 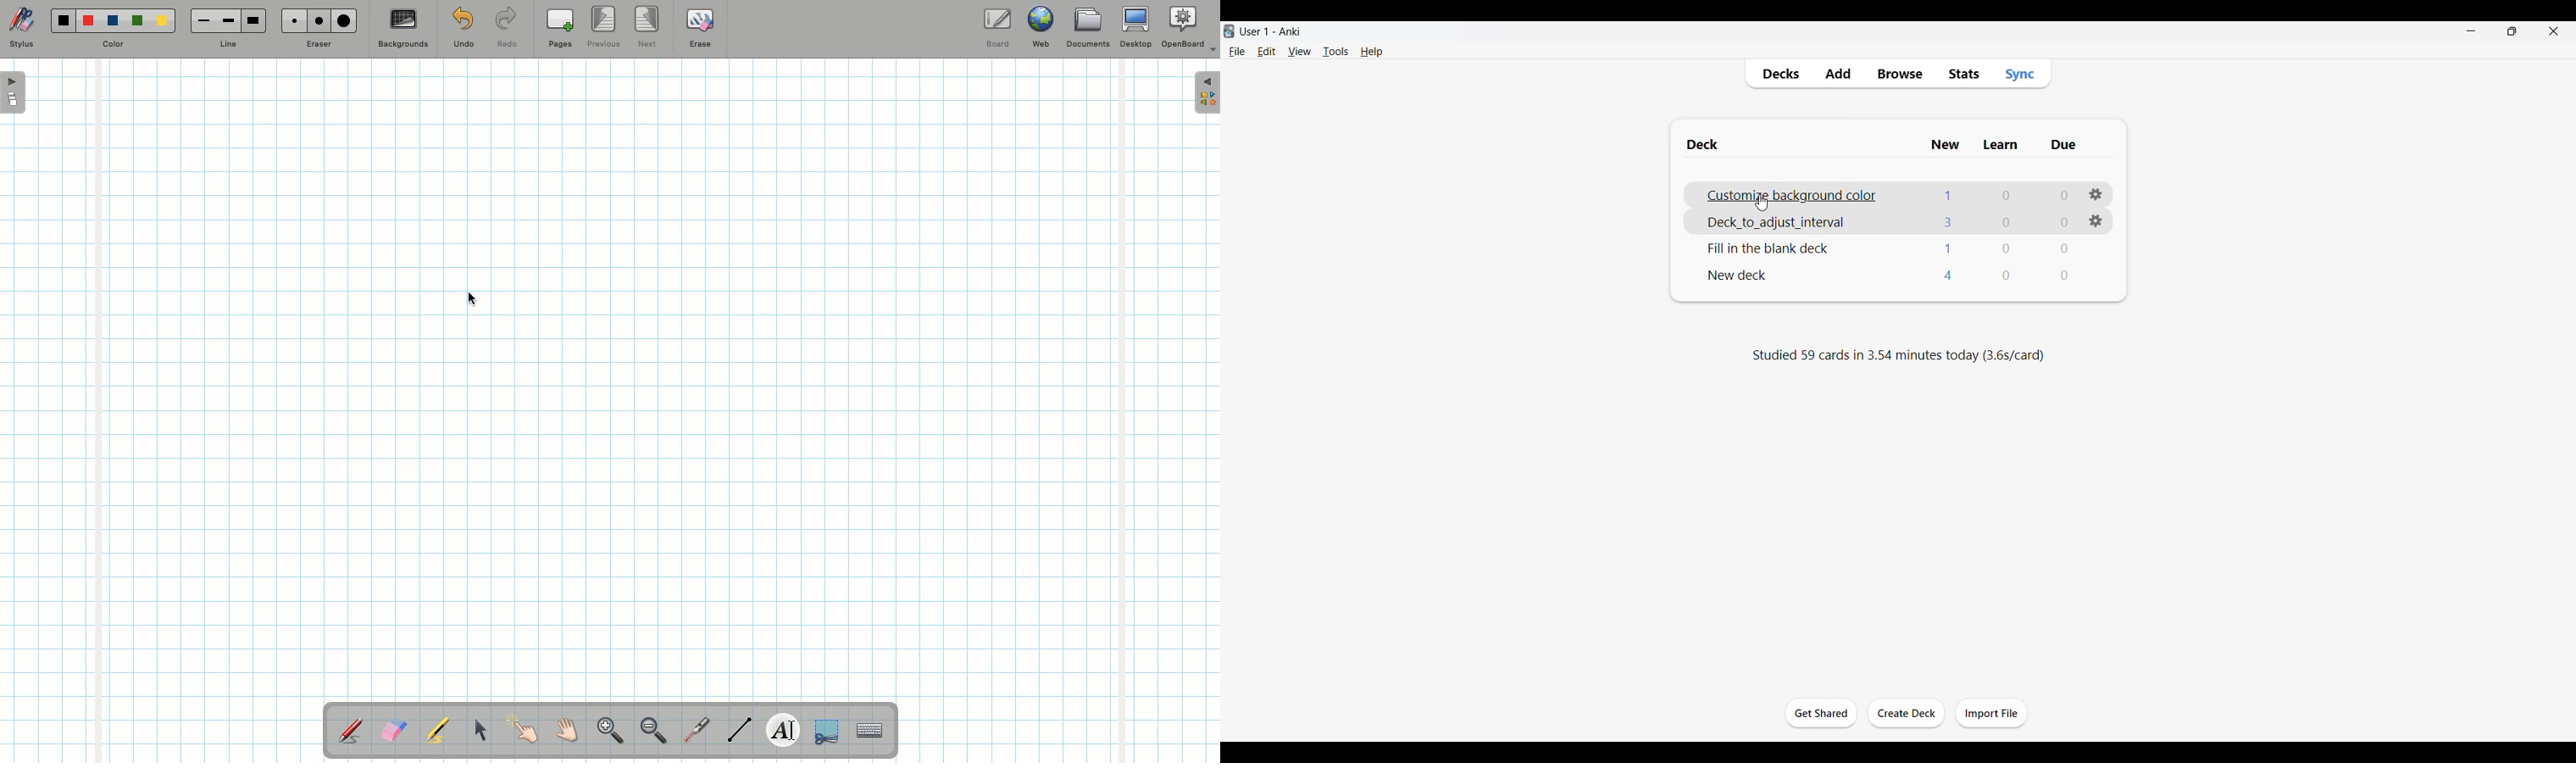 I want to click on Details specific to each column and deck, so click(x=2005, y=195).